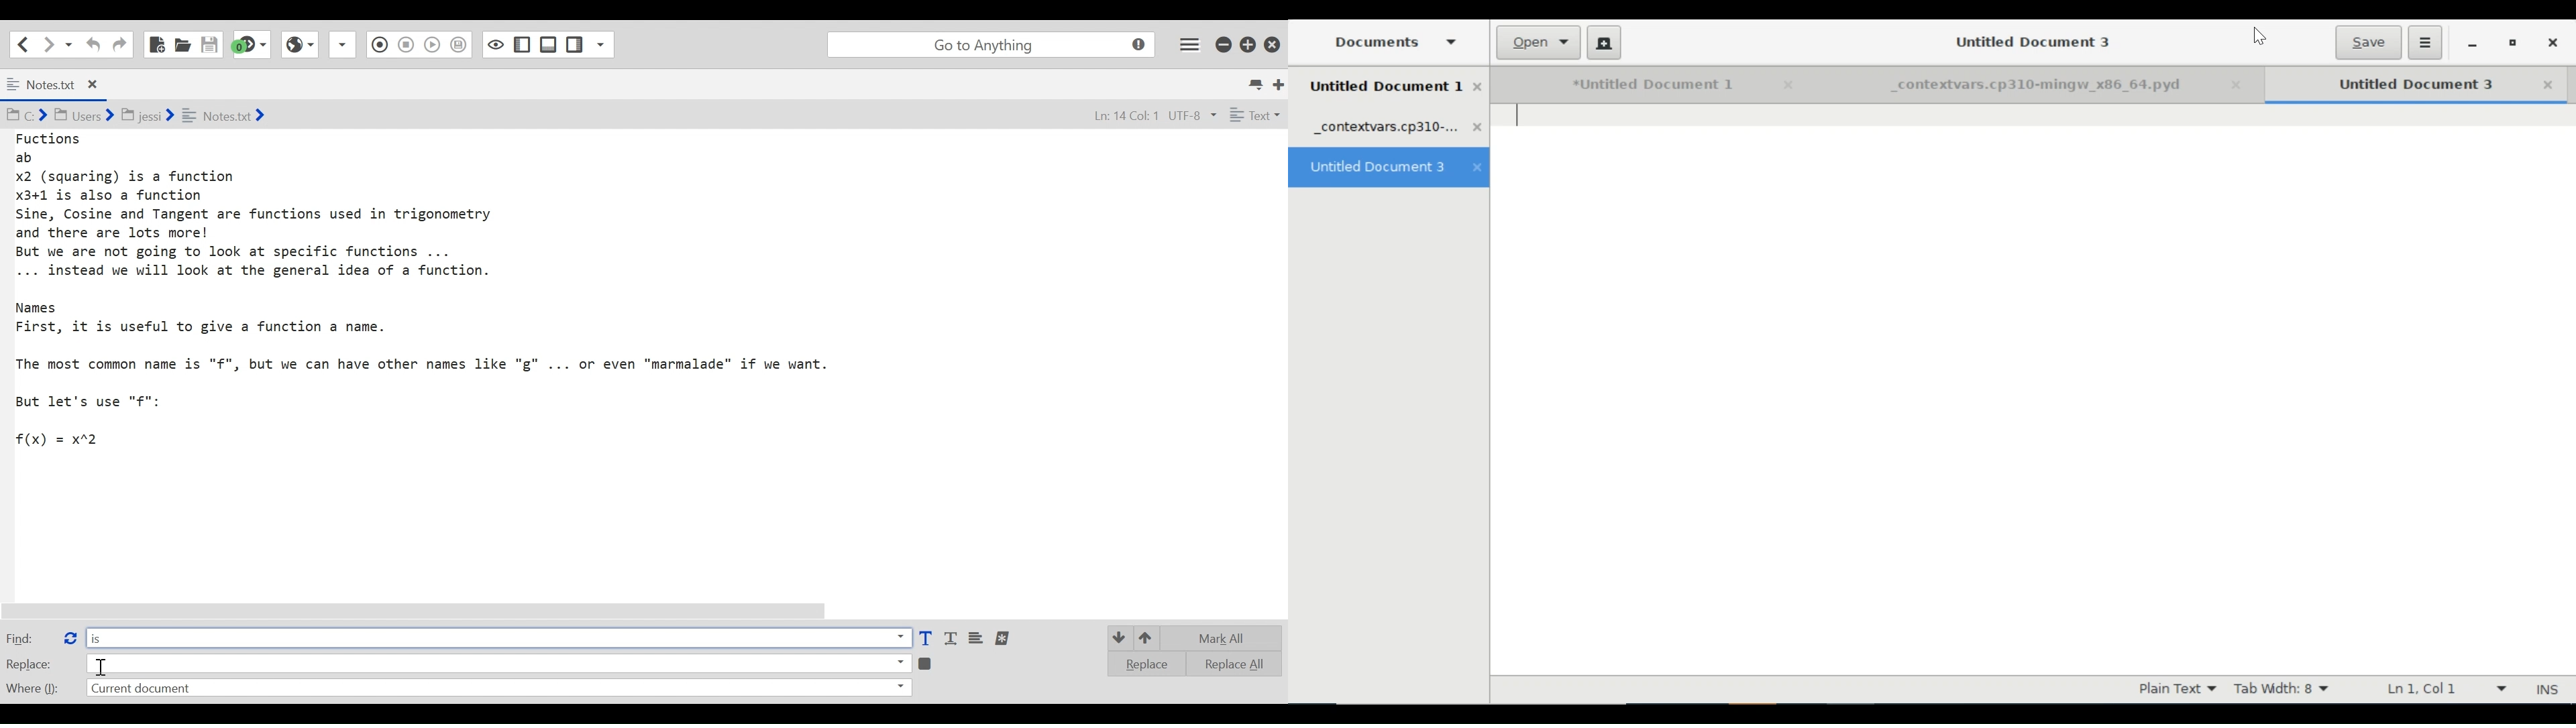 The image size is (2576, 728). Describe the element at coordinates (1004, 638) in the screenshot. I see `more options` at that location.